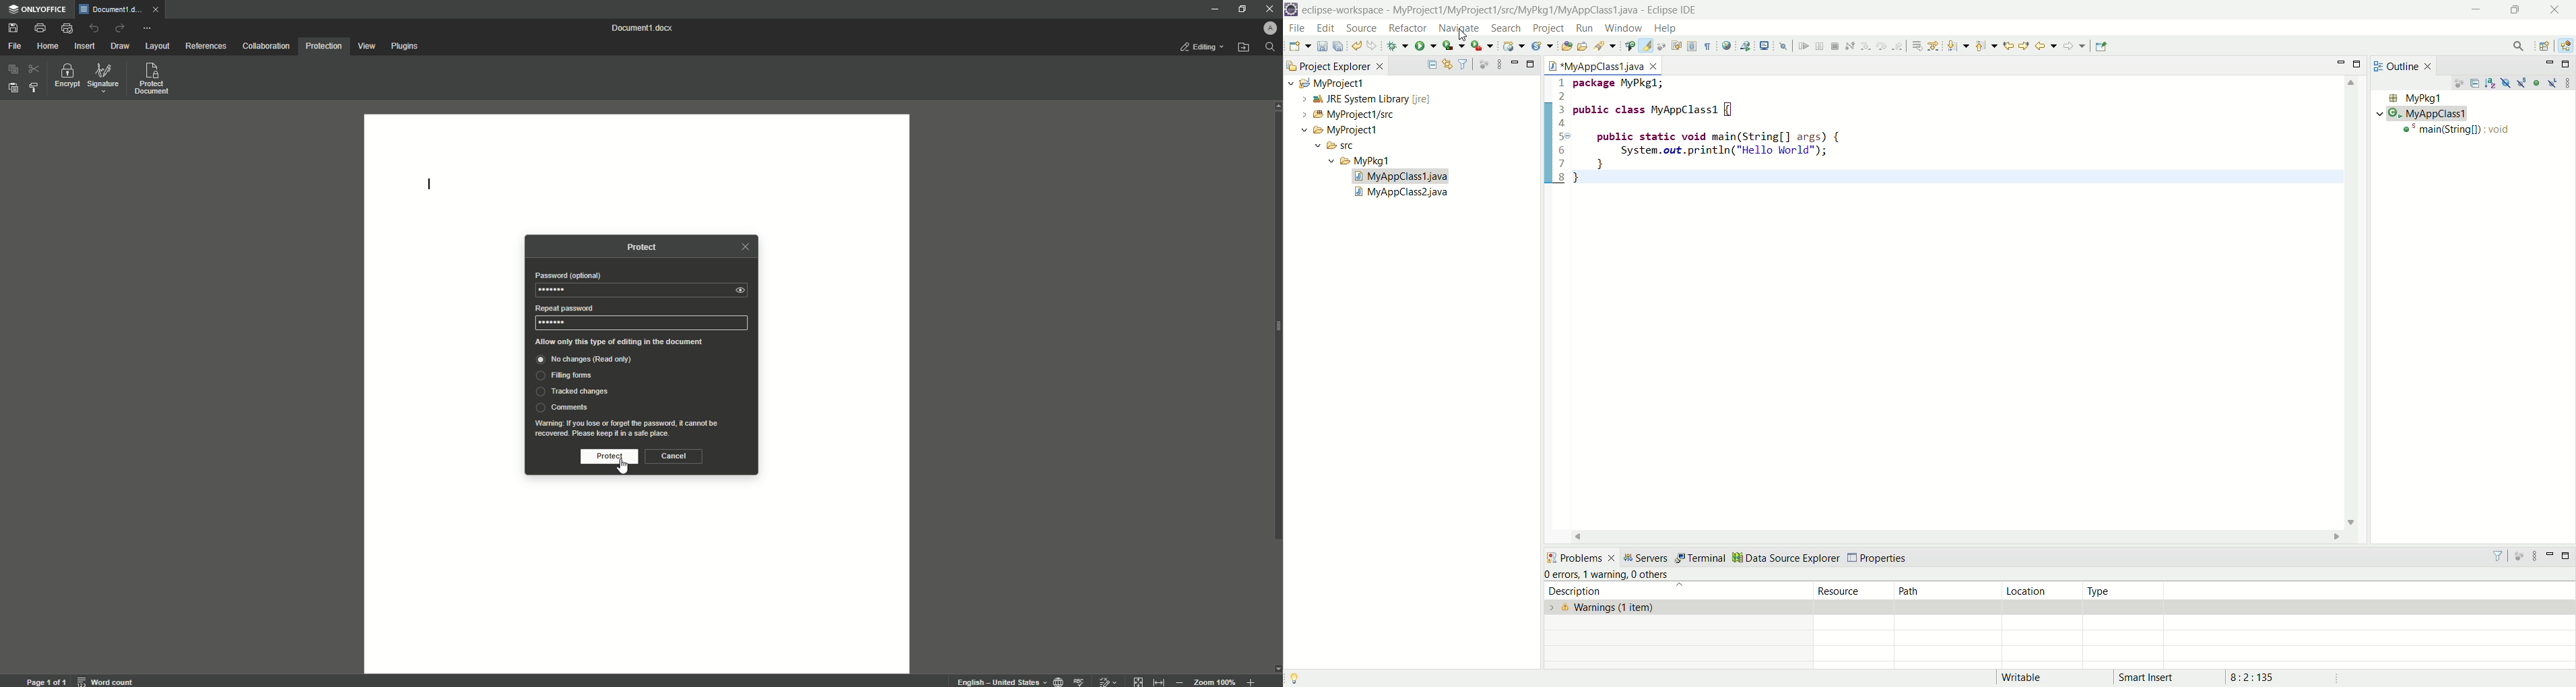 This screenshot has height=700, width=2576. Describe the element at coordinates (1216, 680) in the screenshot. I see `zoom 100%` at that location.